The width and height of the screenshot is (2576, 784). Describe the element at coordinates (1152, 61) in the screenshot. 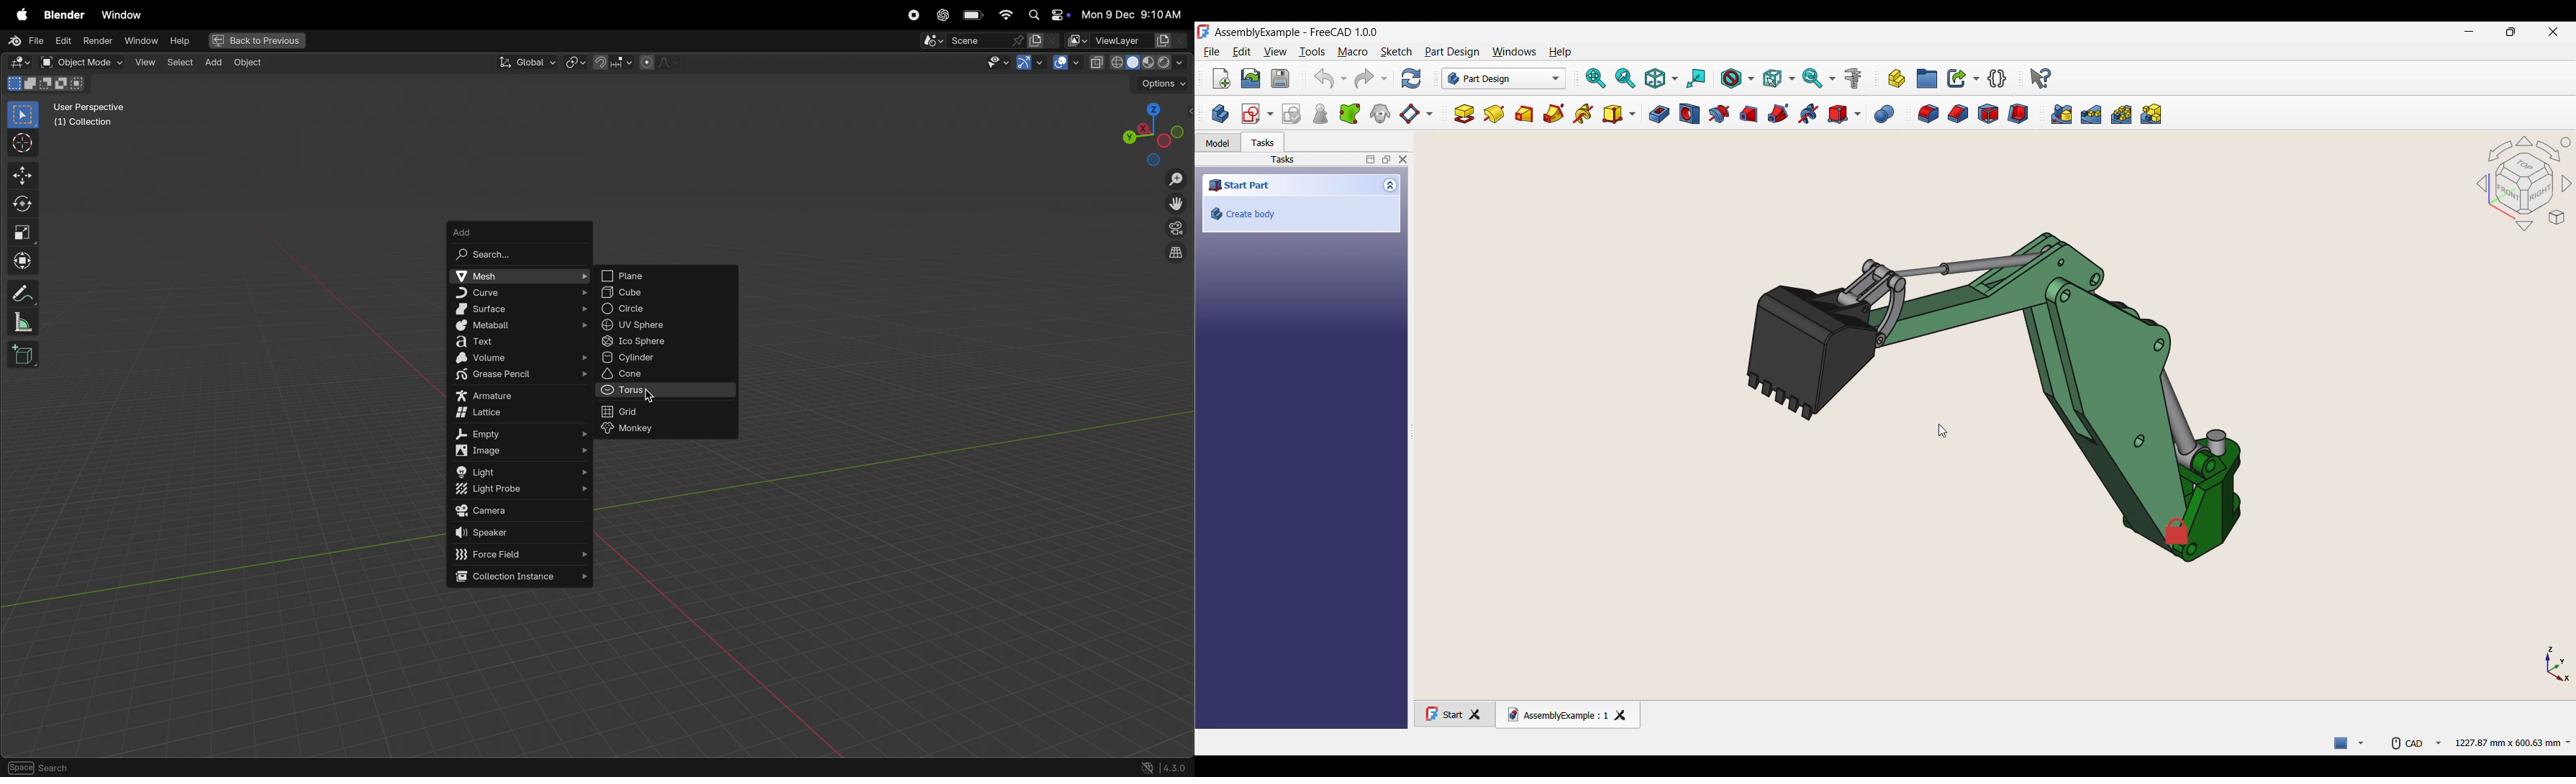

I see `view shading` at that location.